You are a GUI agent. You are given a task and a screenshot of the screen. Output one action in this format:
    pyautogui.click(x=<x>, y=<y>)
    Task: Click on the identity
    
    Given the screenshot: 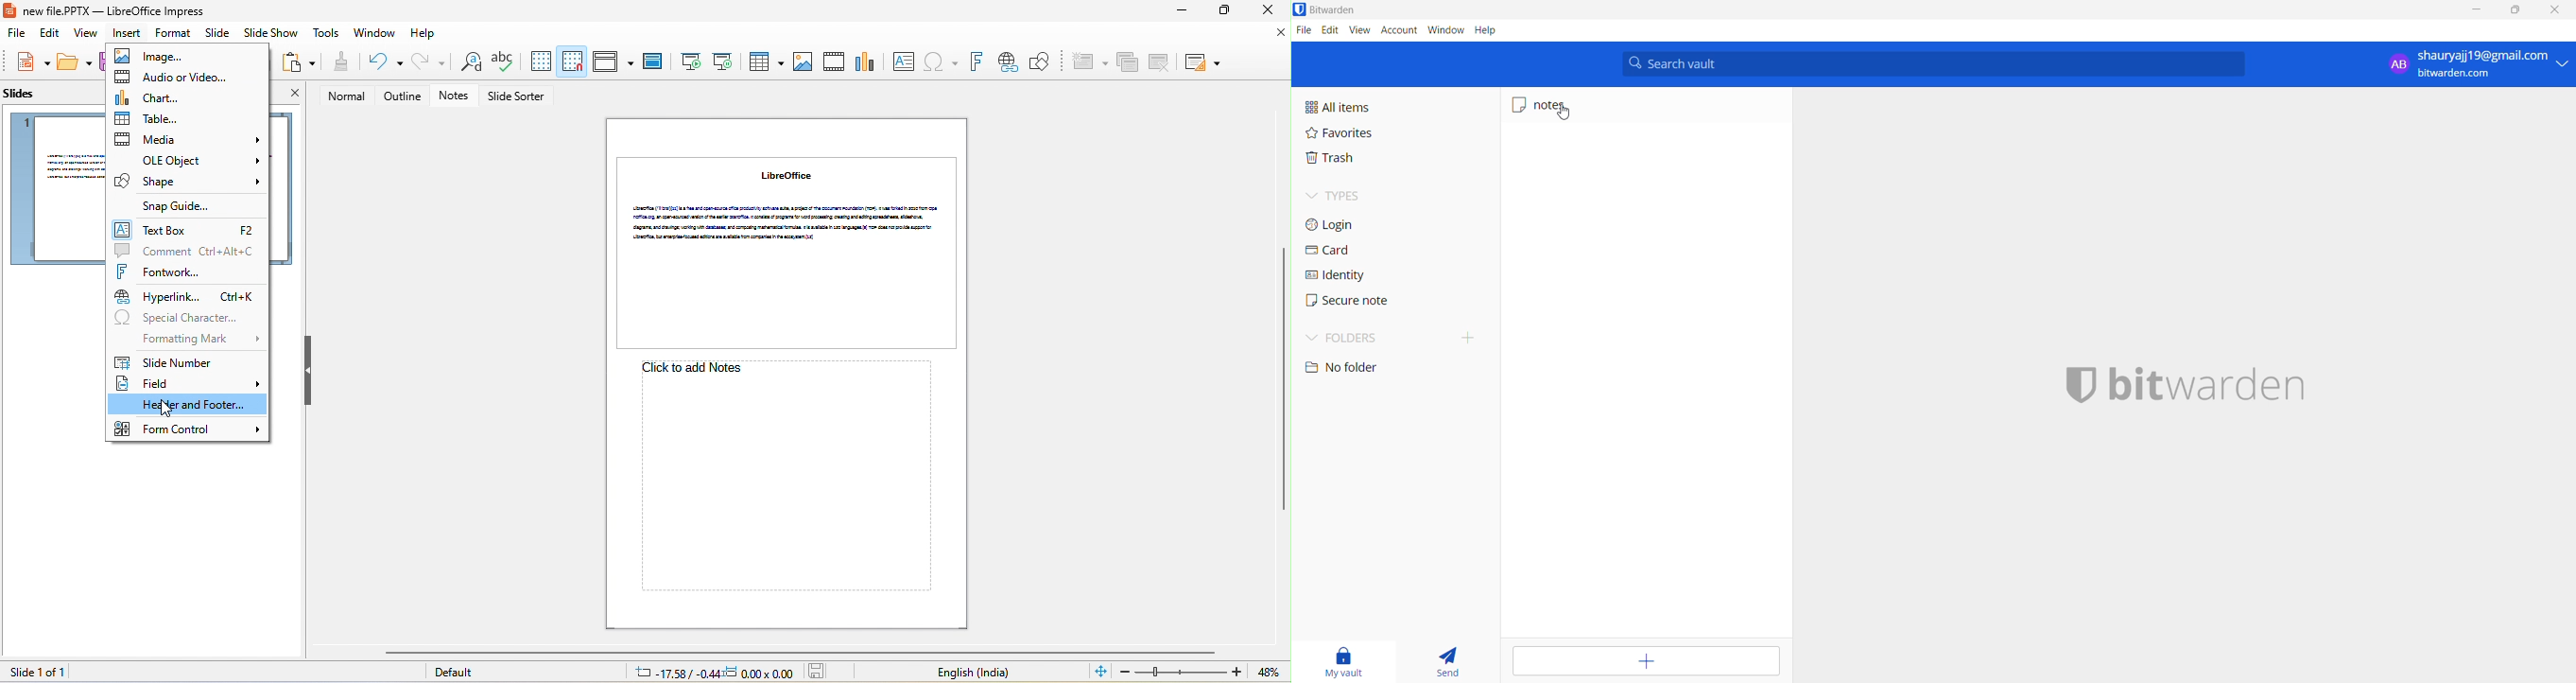 What is the action you would take?
    pyautogui.click(x=1352, y=278)
    